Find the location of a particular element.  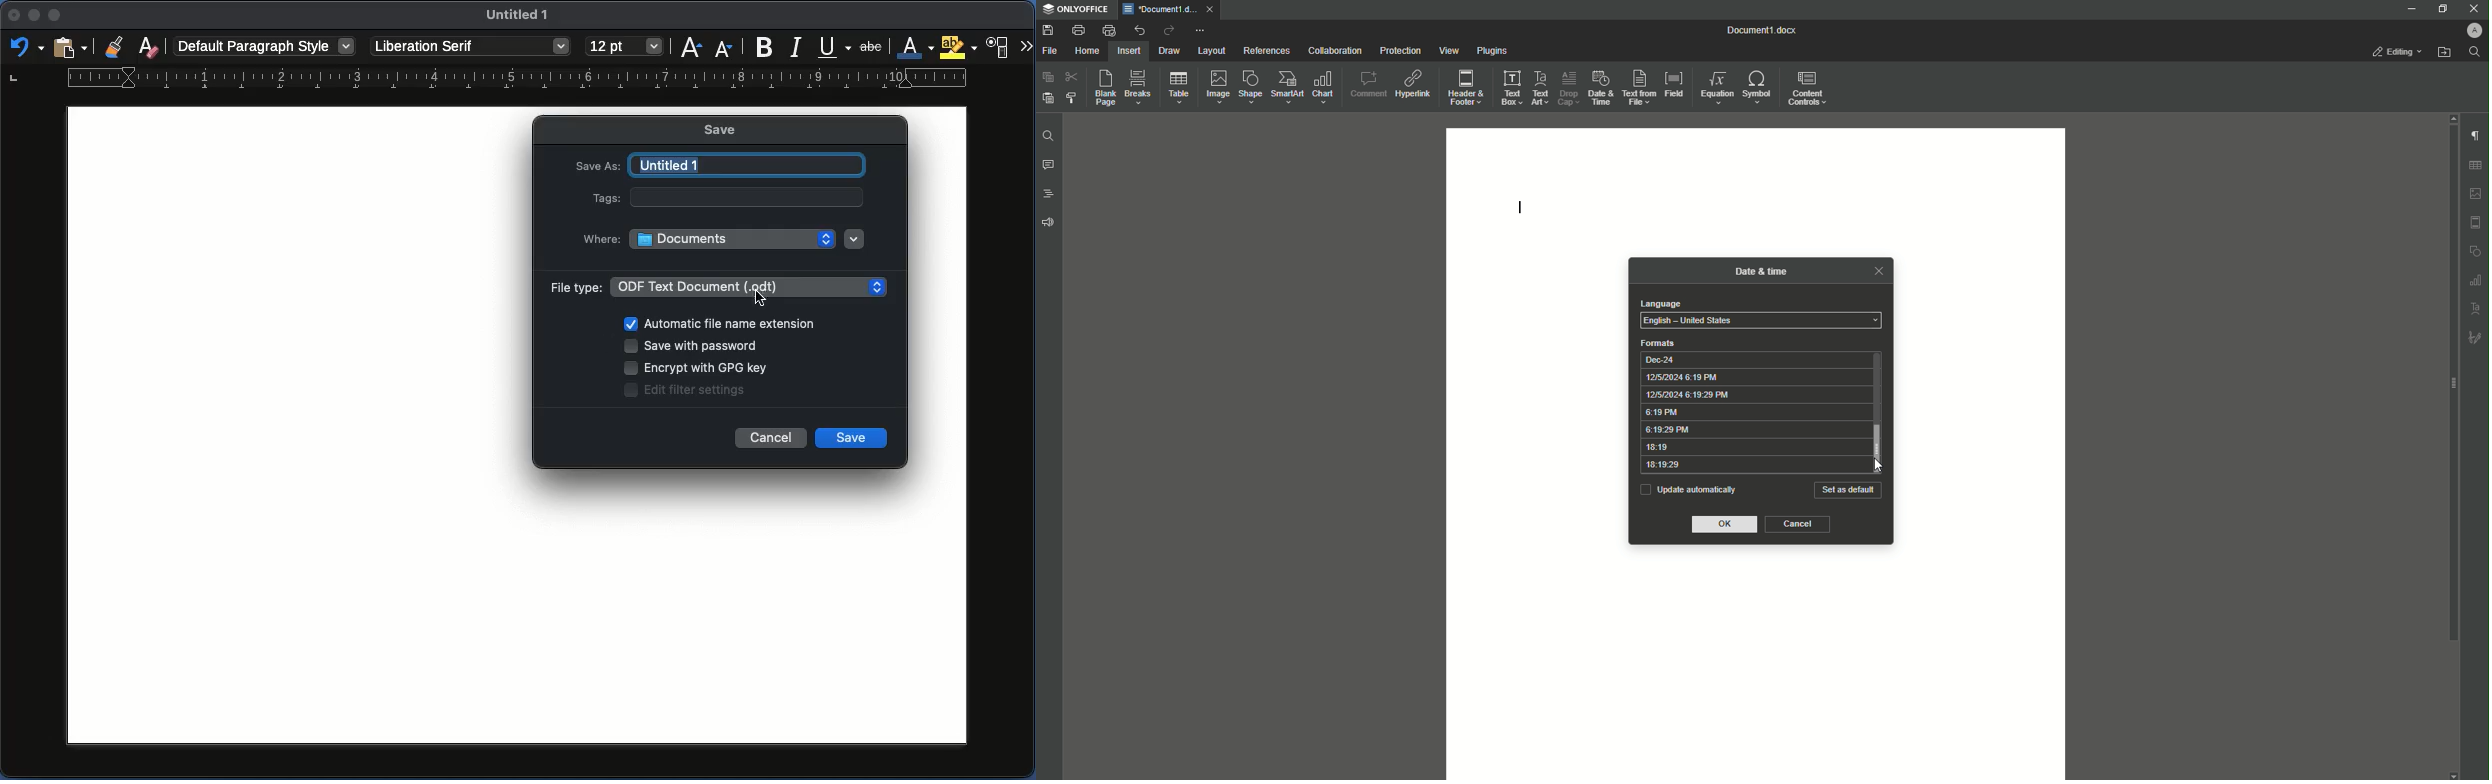

formats is located at coordinates (1659, 343).